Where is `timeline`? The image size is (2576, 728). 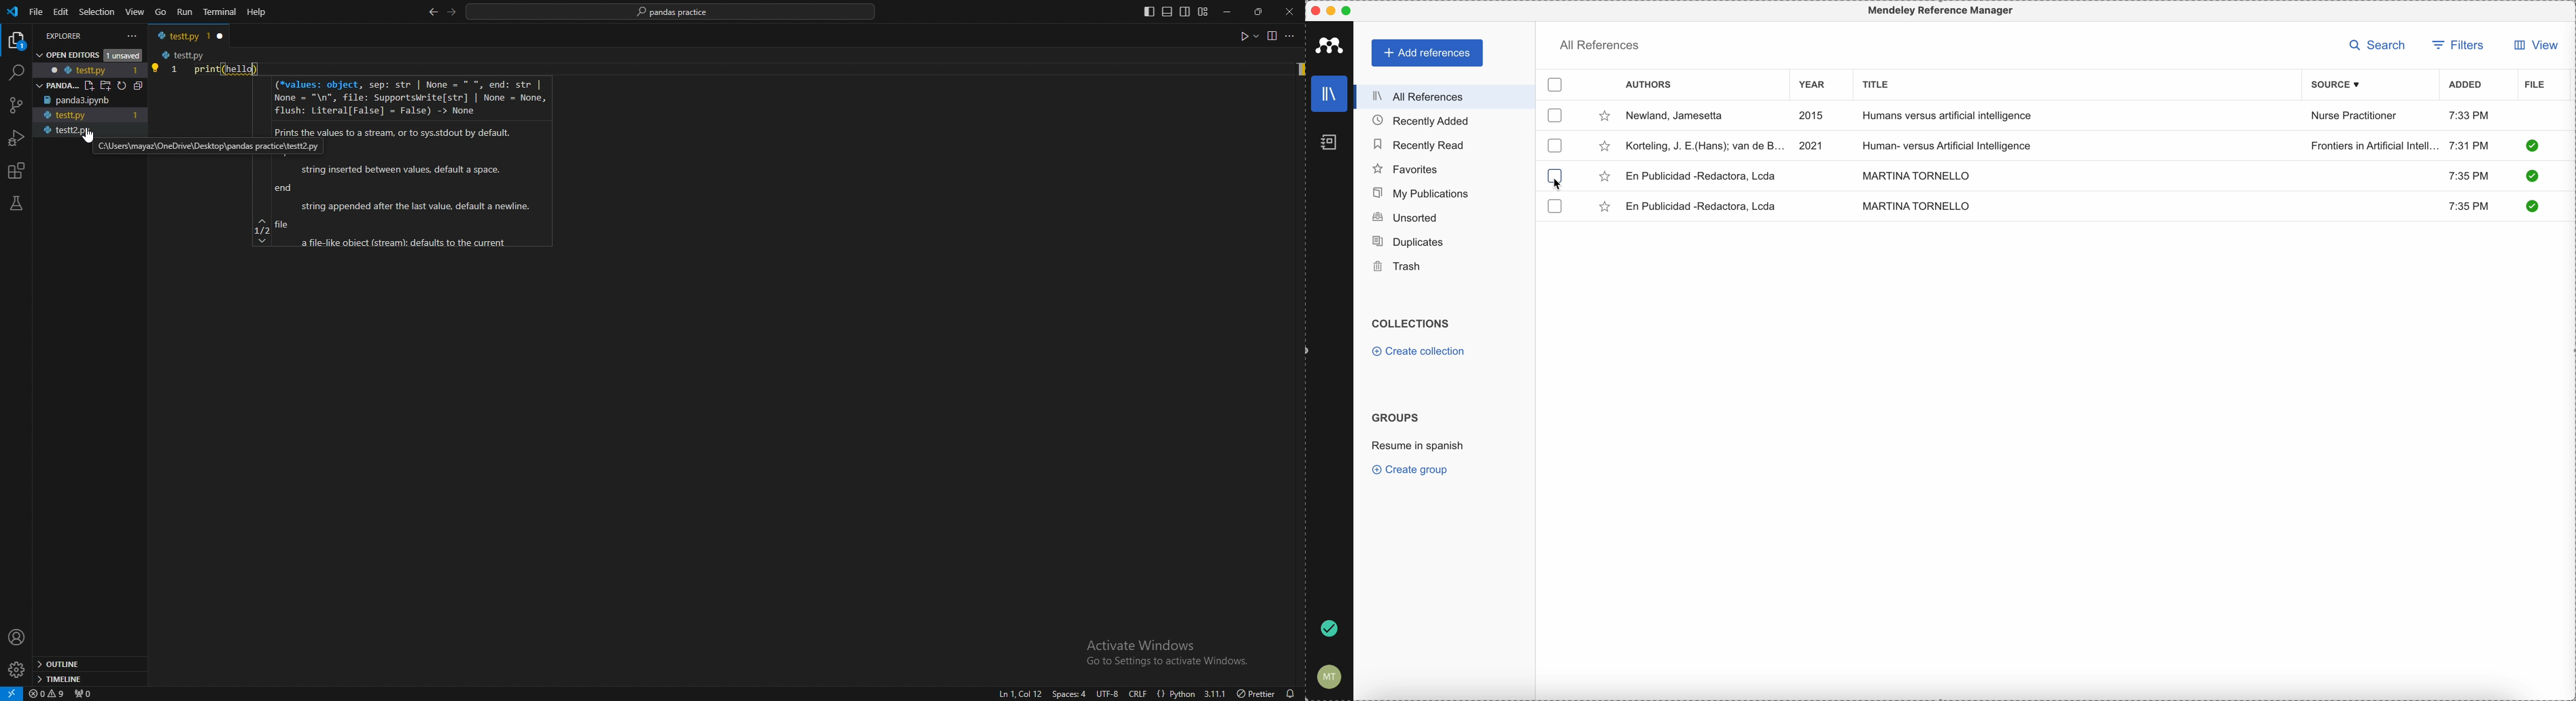 timeline is located at coordinates (88, 678).